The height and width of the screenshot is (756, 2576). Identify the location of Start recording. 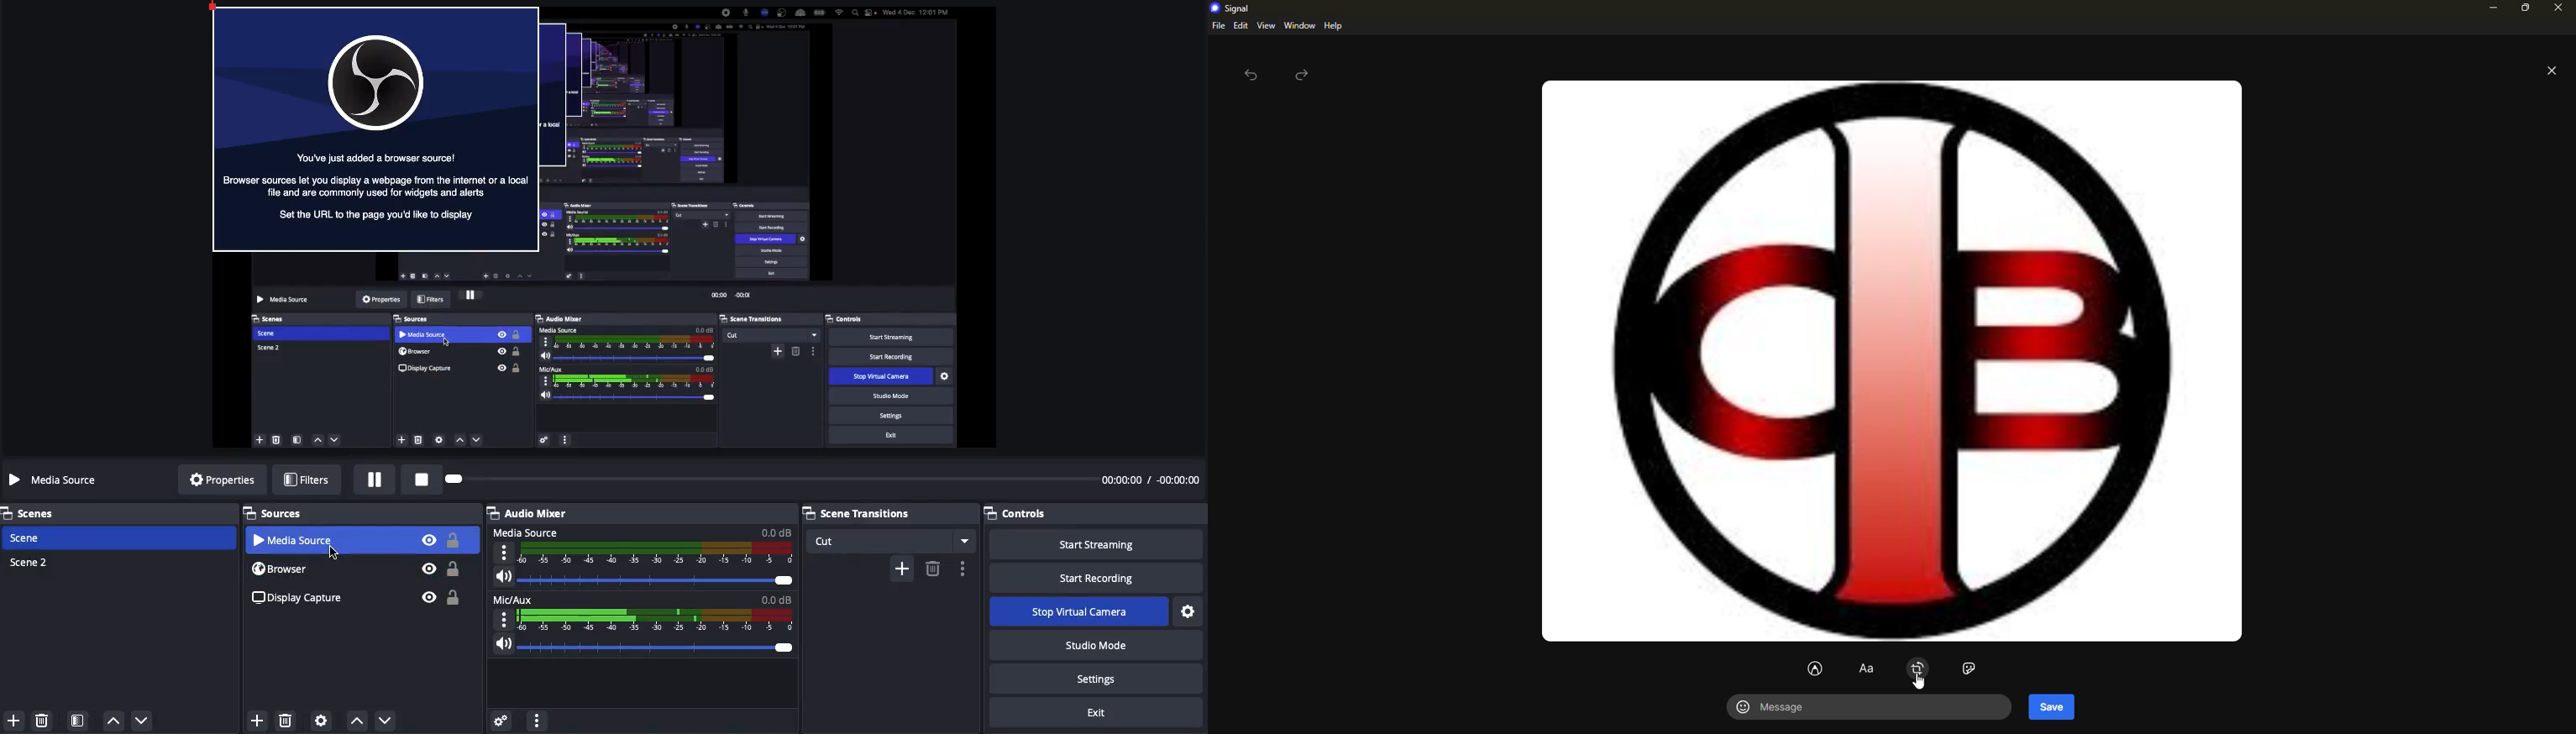
(1096, 577).